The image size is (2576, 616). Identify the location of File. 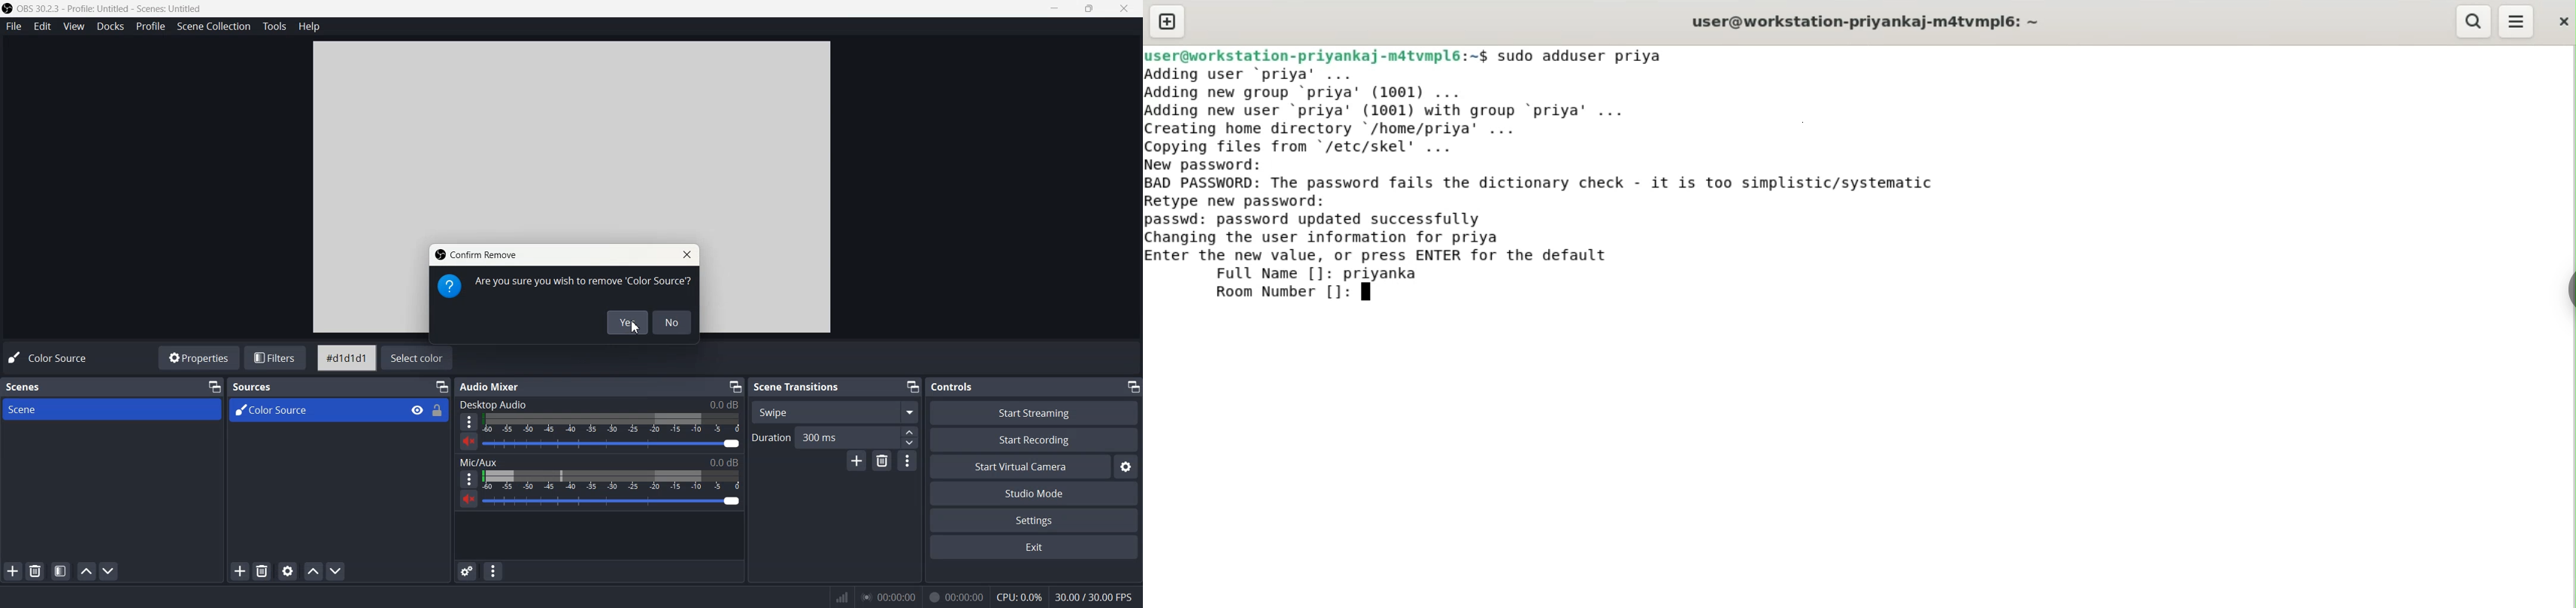
(13, 26).